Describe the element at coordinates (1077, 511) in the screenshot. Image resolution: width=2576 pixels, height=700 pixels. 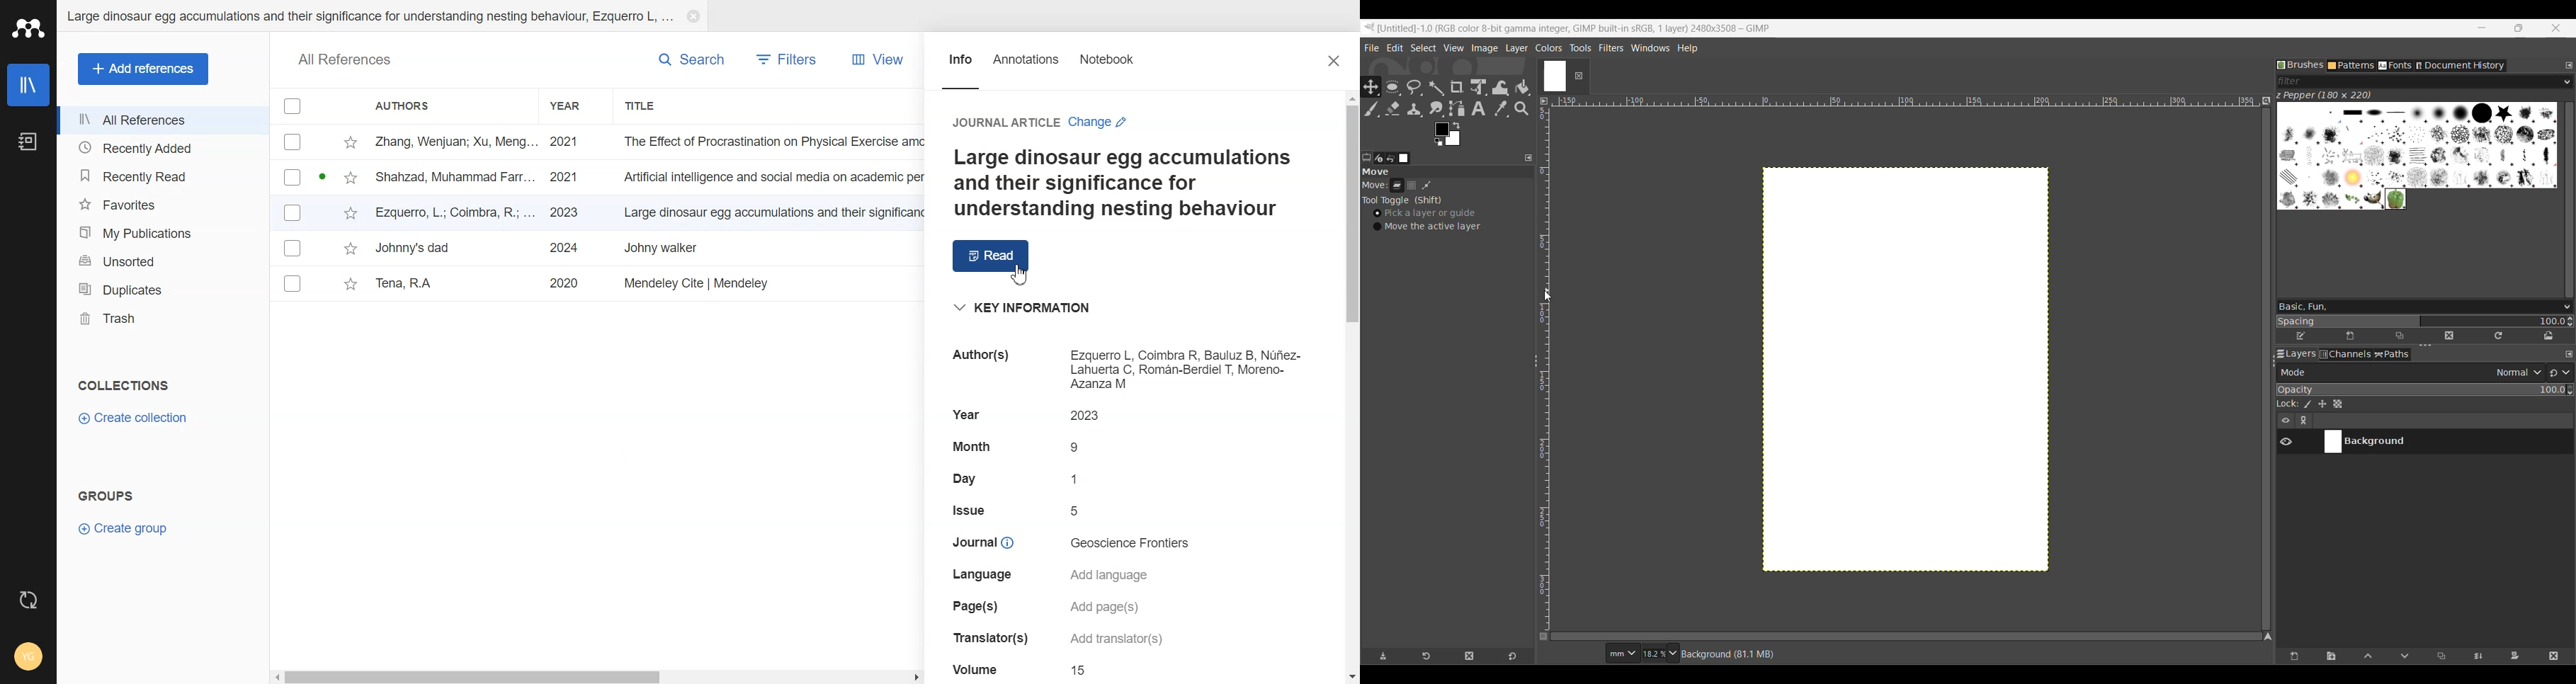
I see `text` at that location.